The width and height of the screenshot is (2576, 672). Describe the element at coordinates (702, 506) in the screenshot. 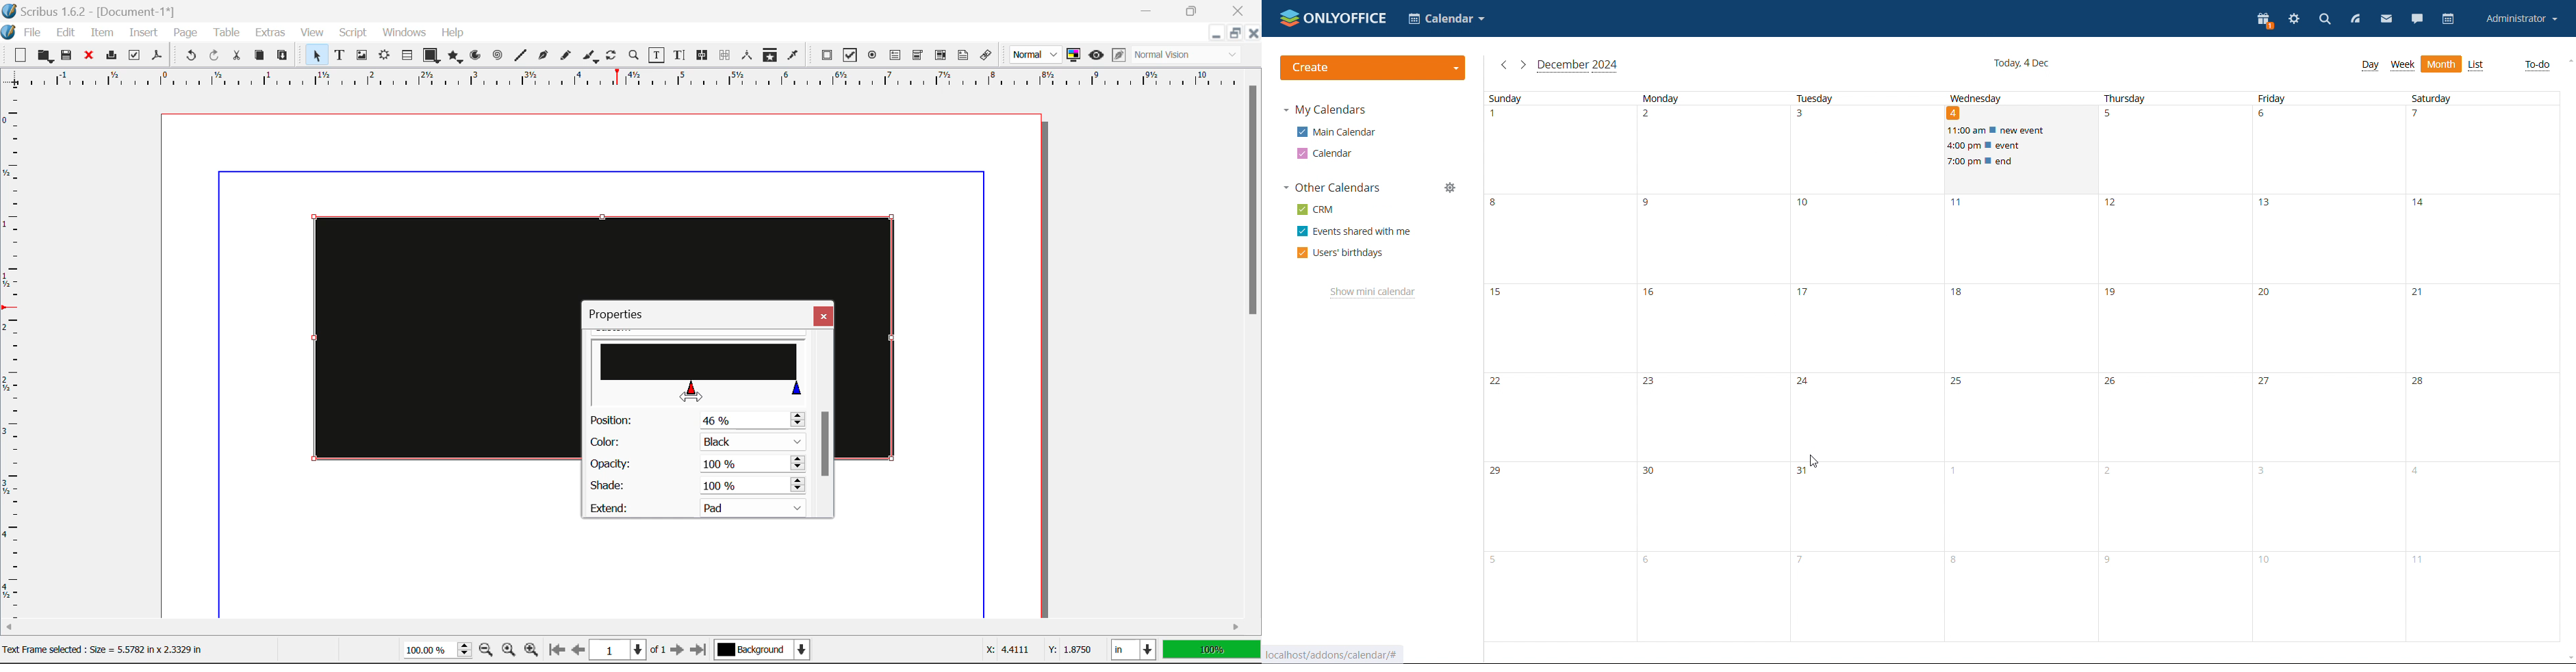

I see `Extend` at that location.